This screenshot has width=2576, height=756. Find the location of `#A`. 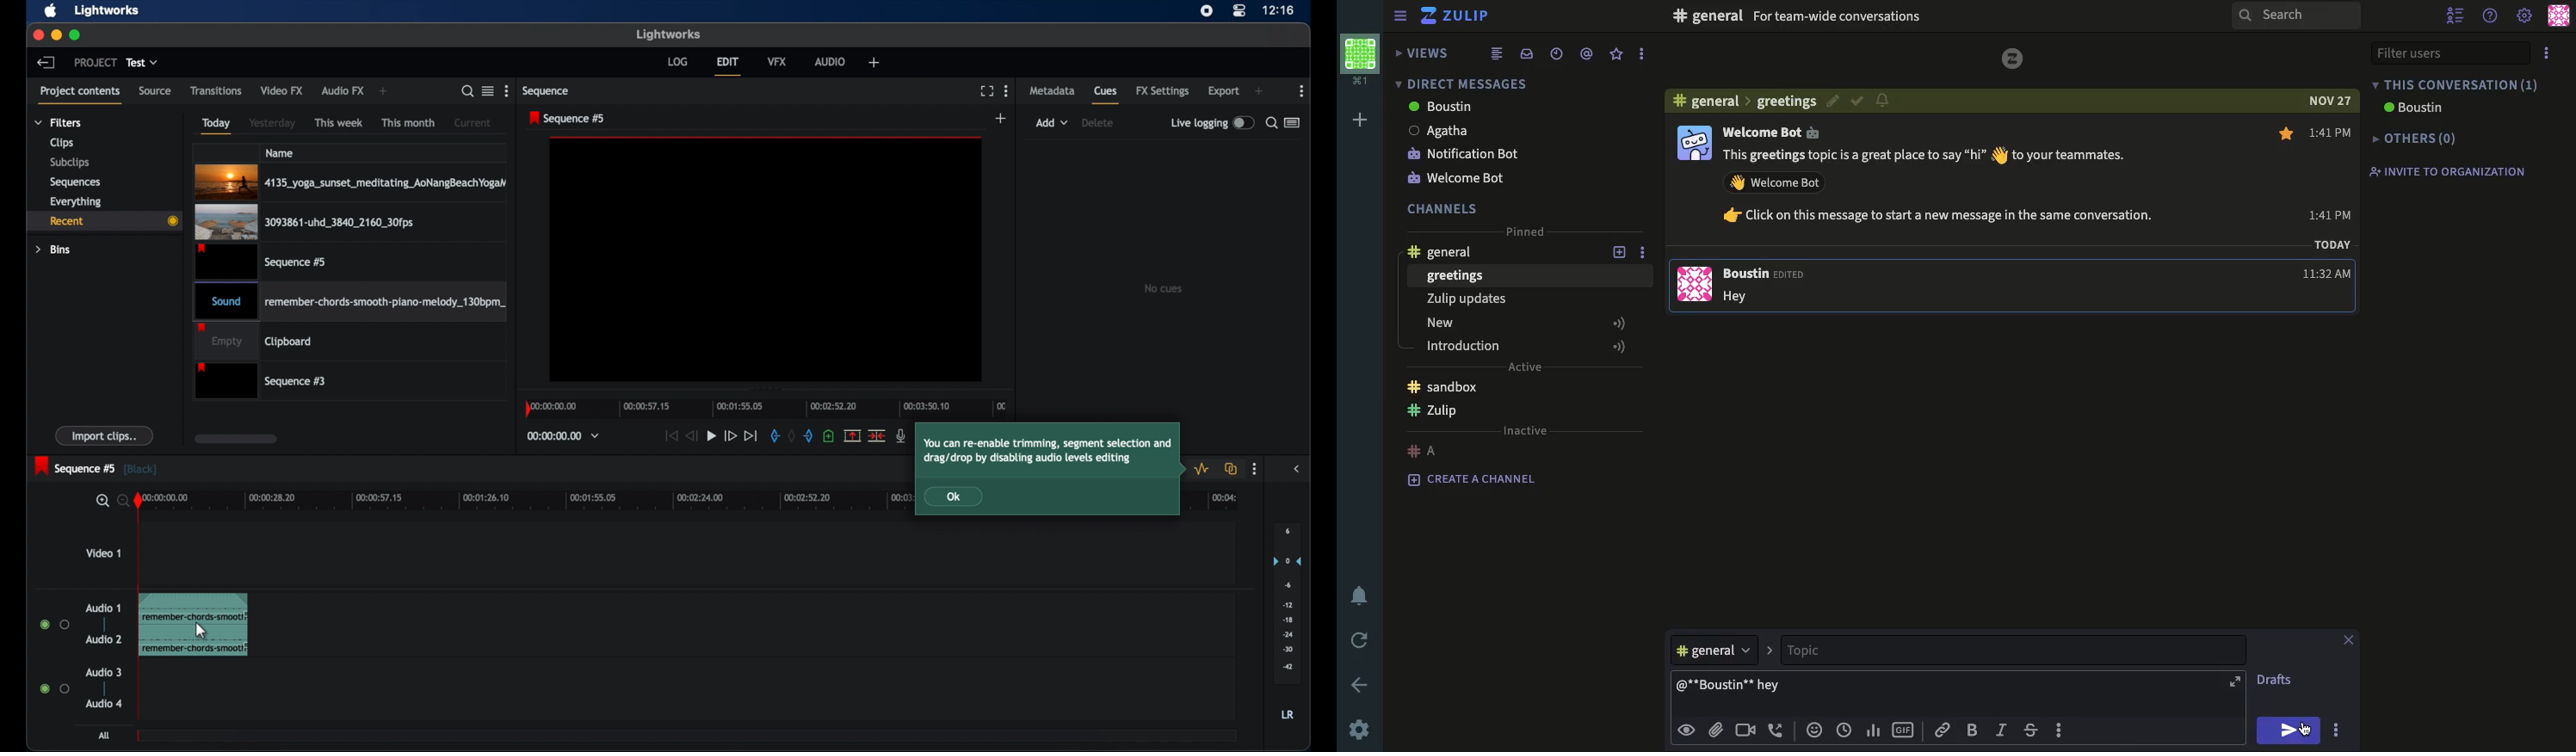

#A is located at coordinates (1425, 447).